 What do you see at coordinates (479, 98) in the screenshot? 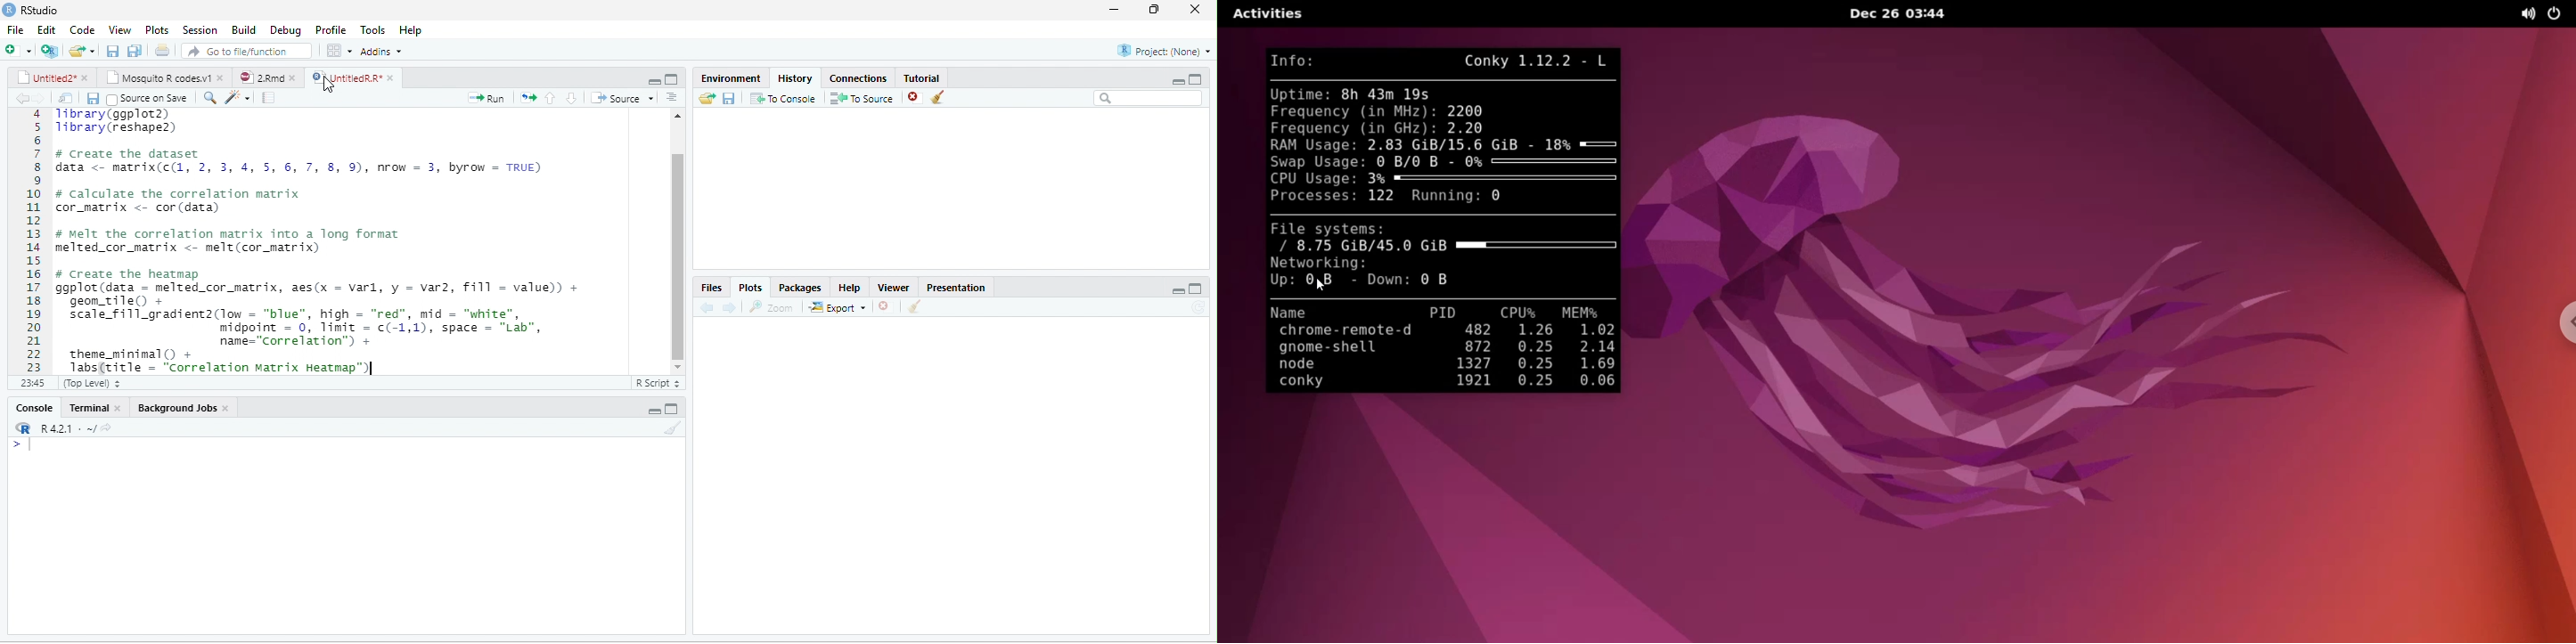
I see `+ Run` at bounding box center [479, 98].